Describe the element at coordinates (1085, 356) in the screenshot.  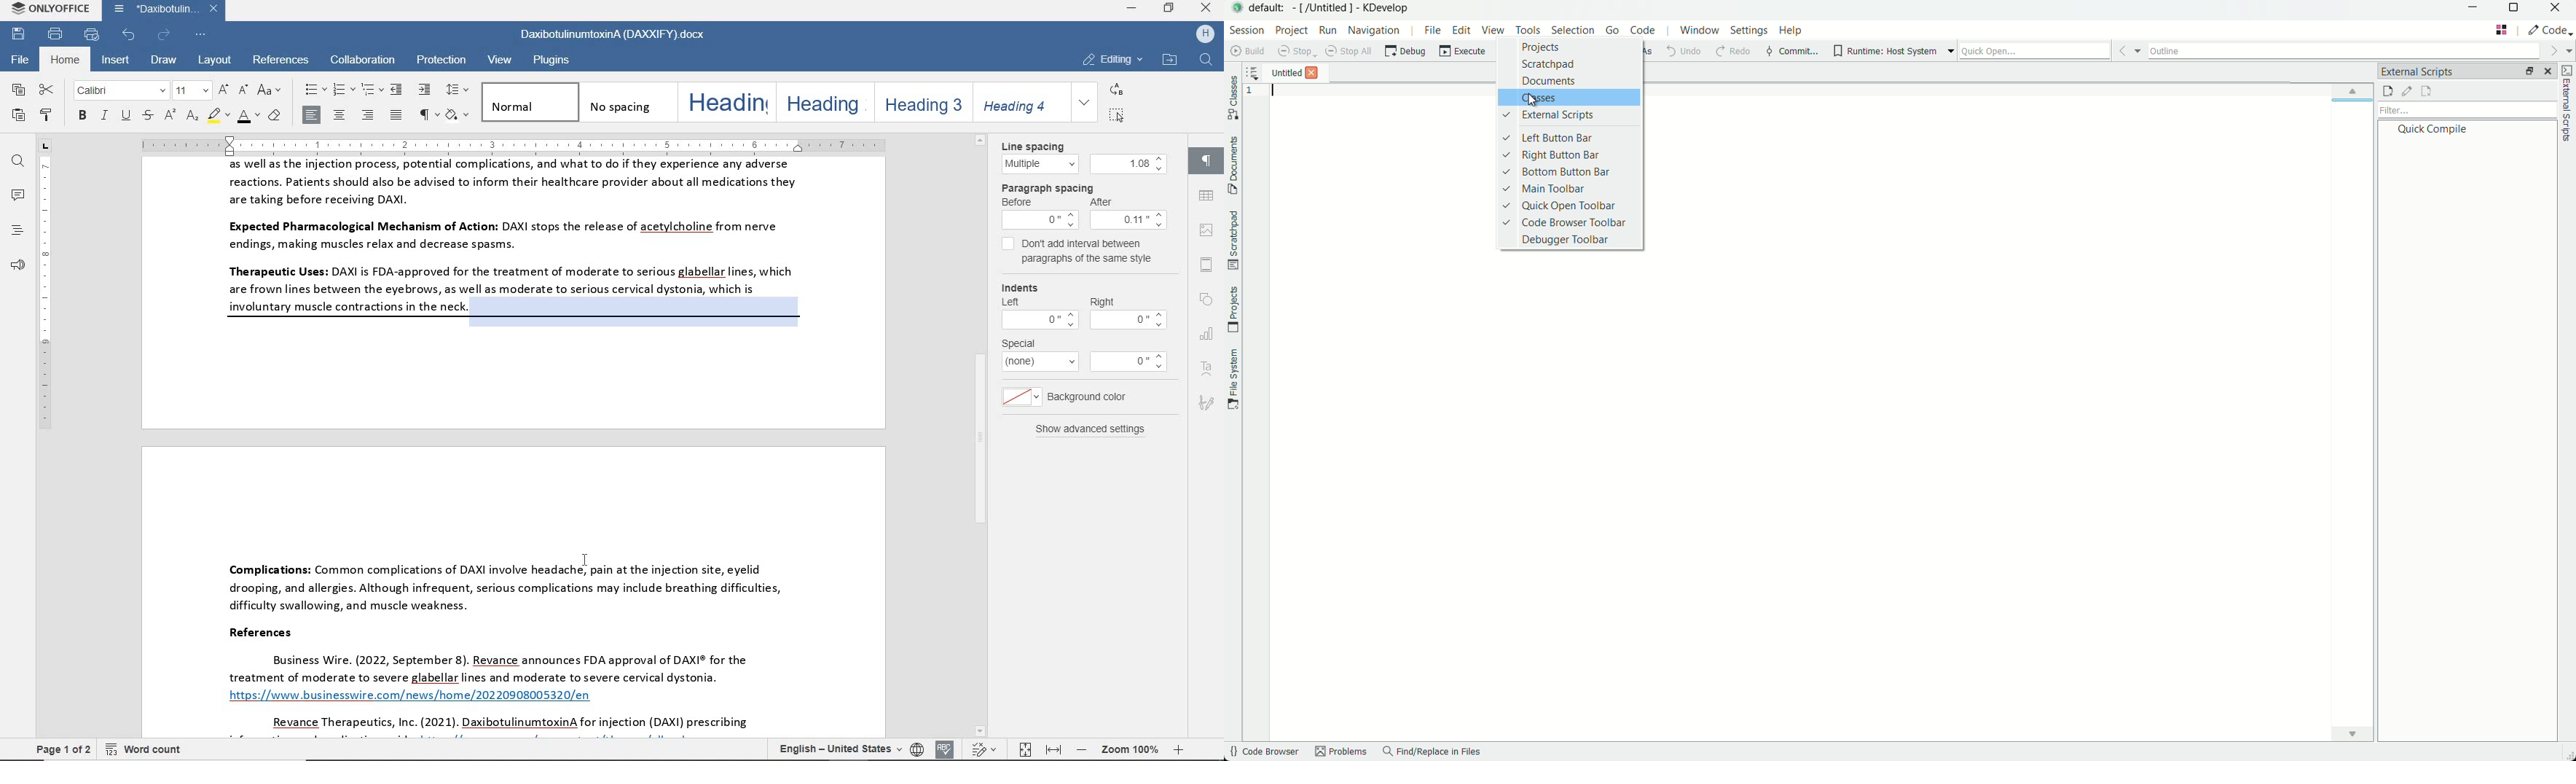
I see `special` at that location.